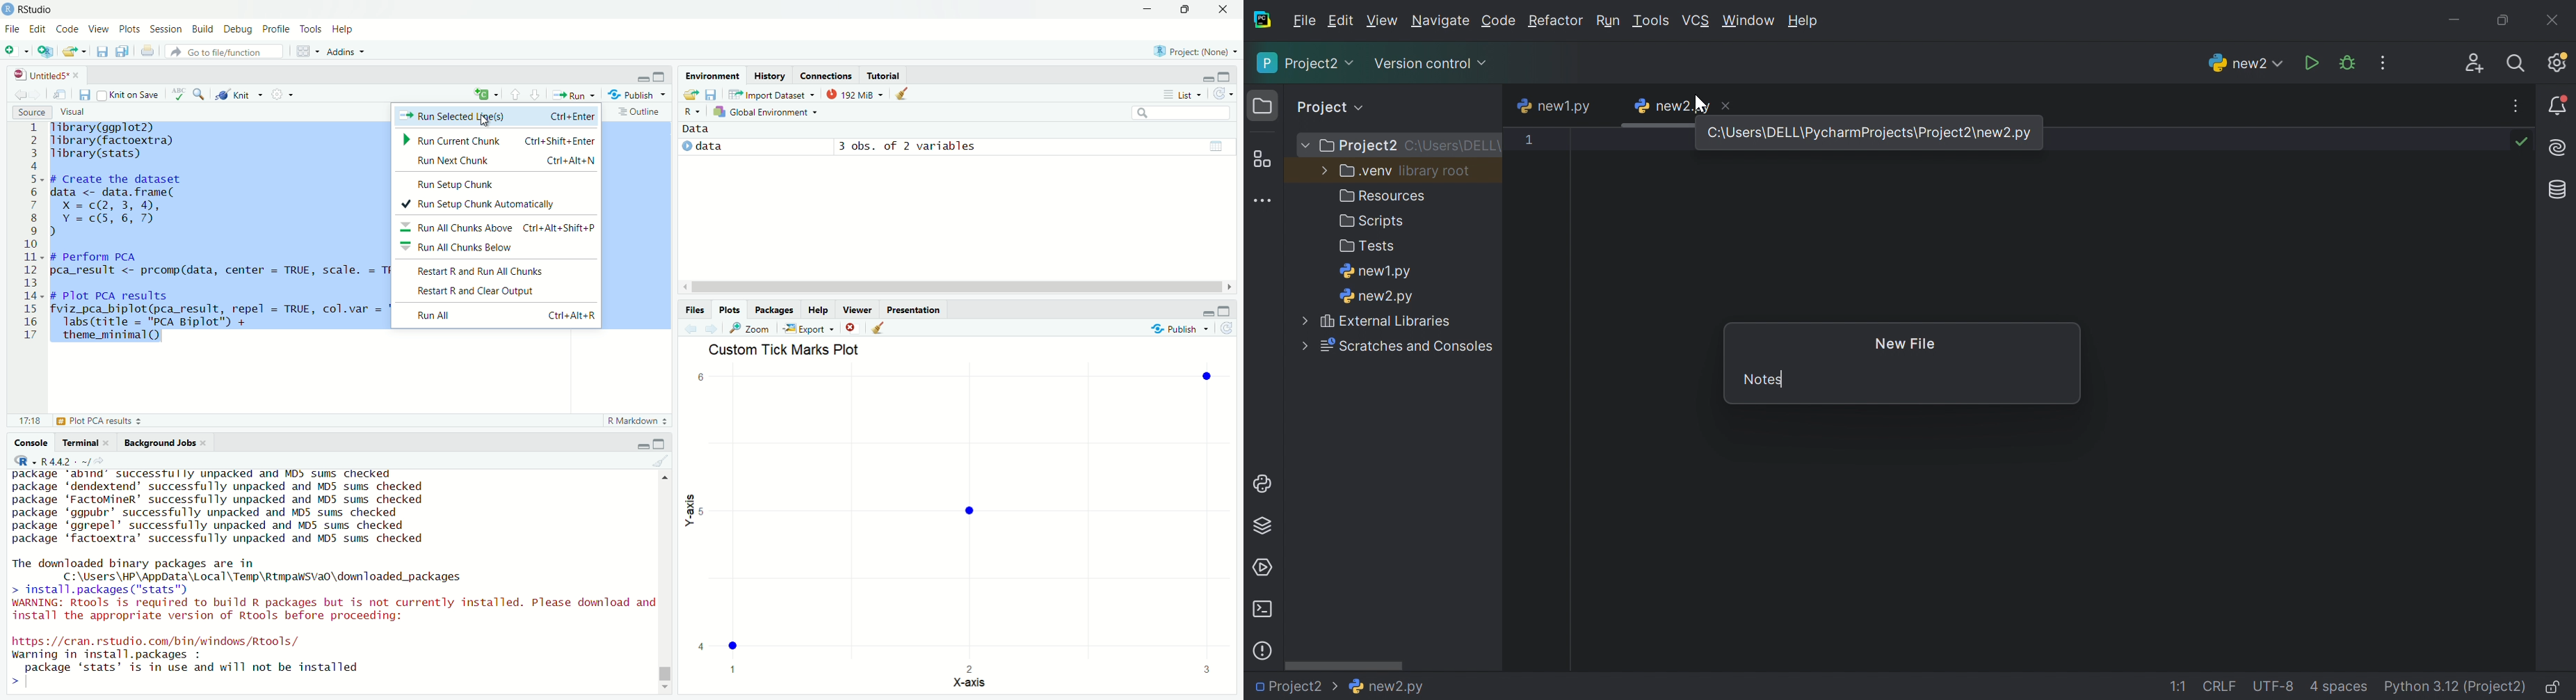  What do you see at coordinates (662, 77) in the screenshot?
I see `maximize` at bounding box center [662, 77].